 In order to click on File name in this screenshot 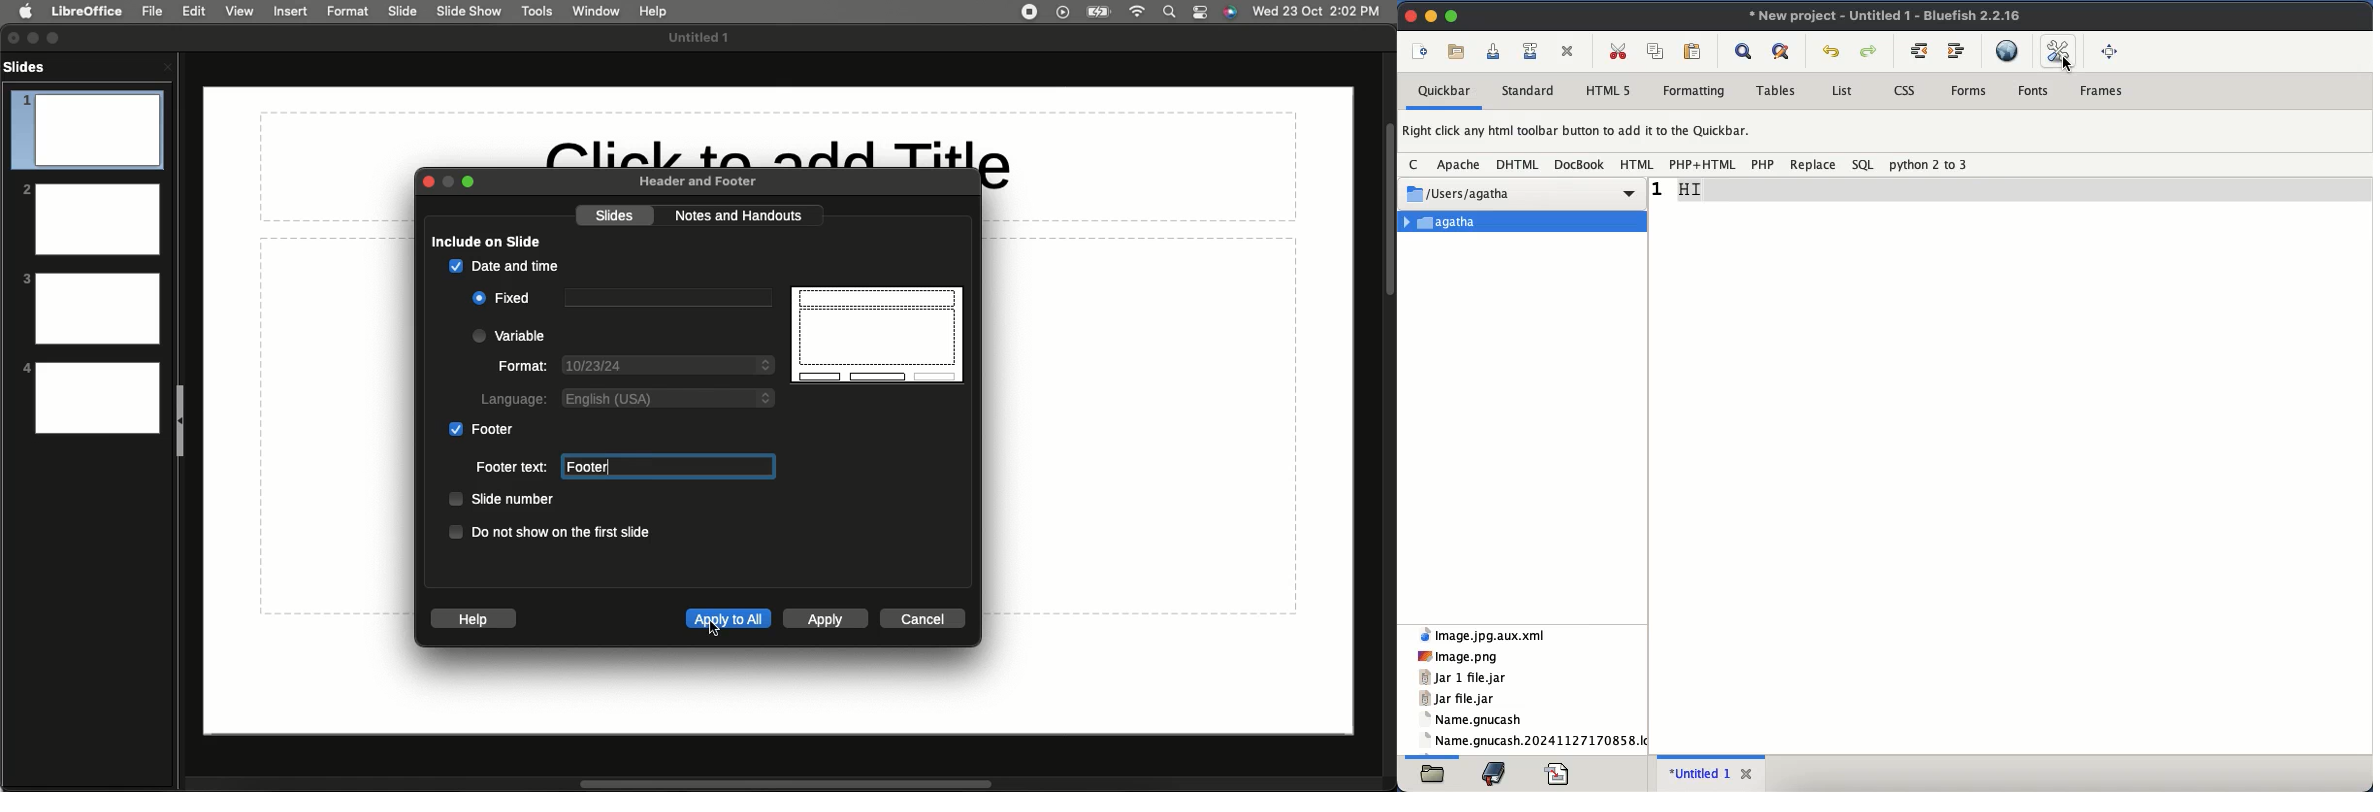, I will do `click(704, 38)`.